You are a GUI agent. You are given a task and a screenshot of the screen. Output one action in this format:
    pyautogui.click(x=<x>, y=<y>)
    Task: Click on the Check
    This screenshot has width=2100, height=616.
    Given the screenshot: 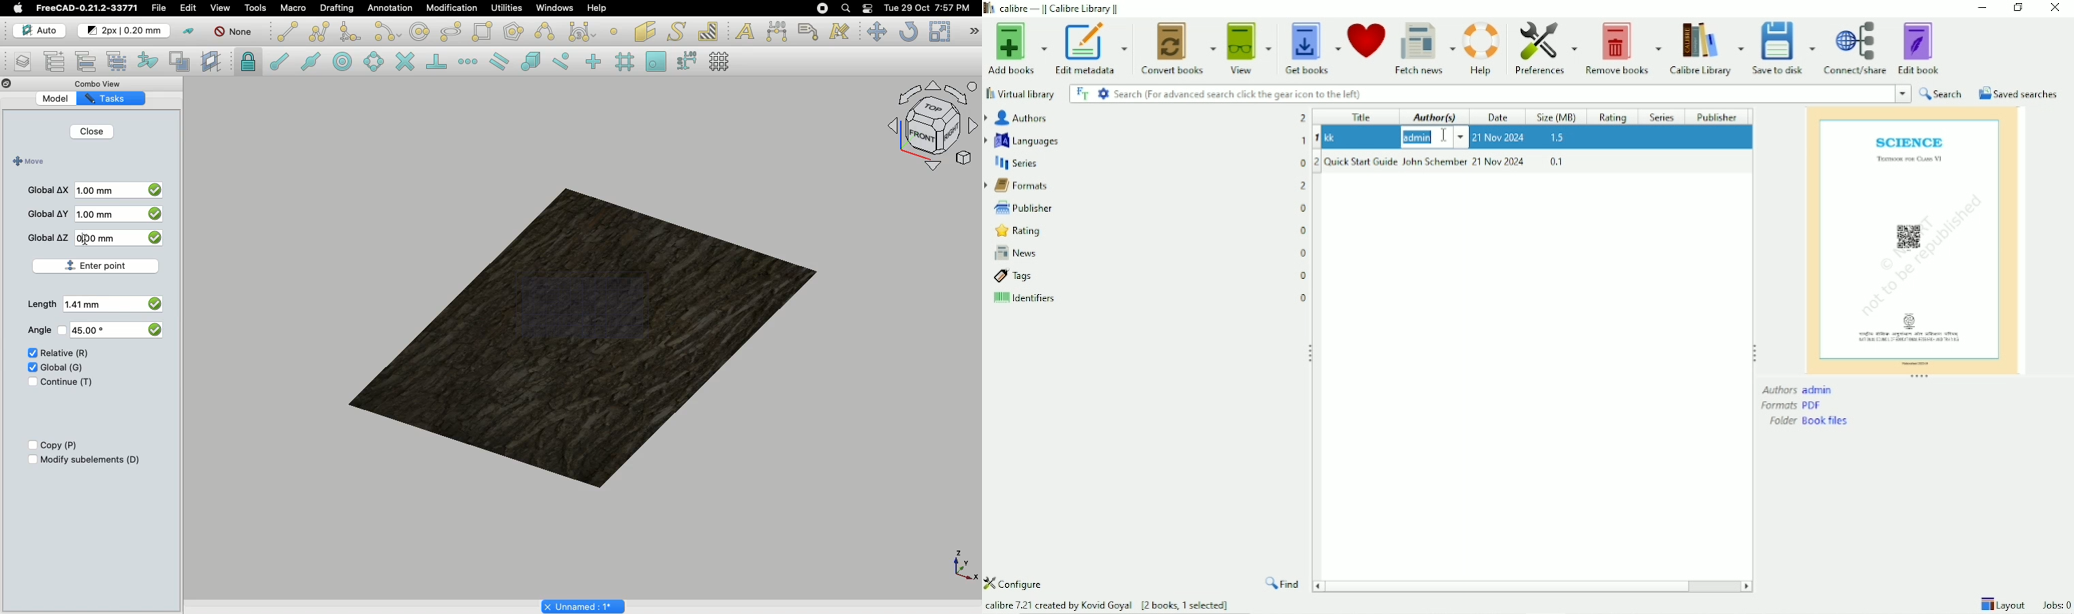 What is the action you would take?
    pyautogui.click(x=31, y=366)
    